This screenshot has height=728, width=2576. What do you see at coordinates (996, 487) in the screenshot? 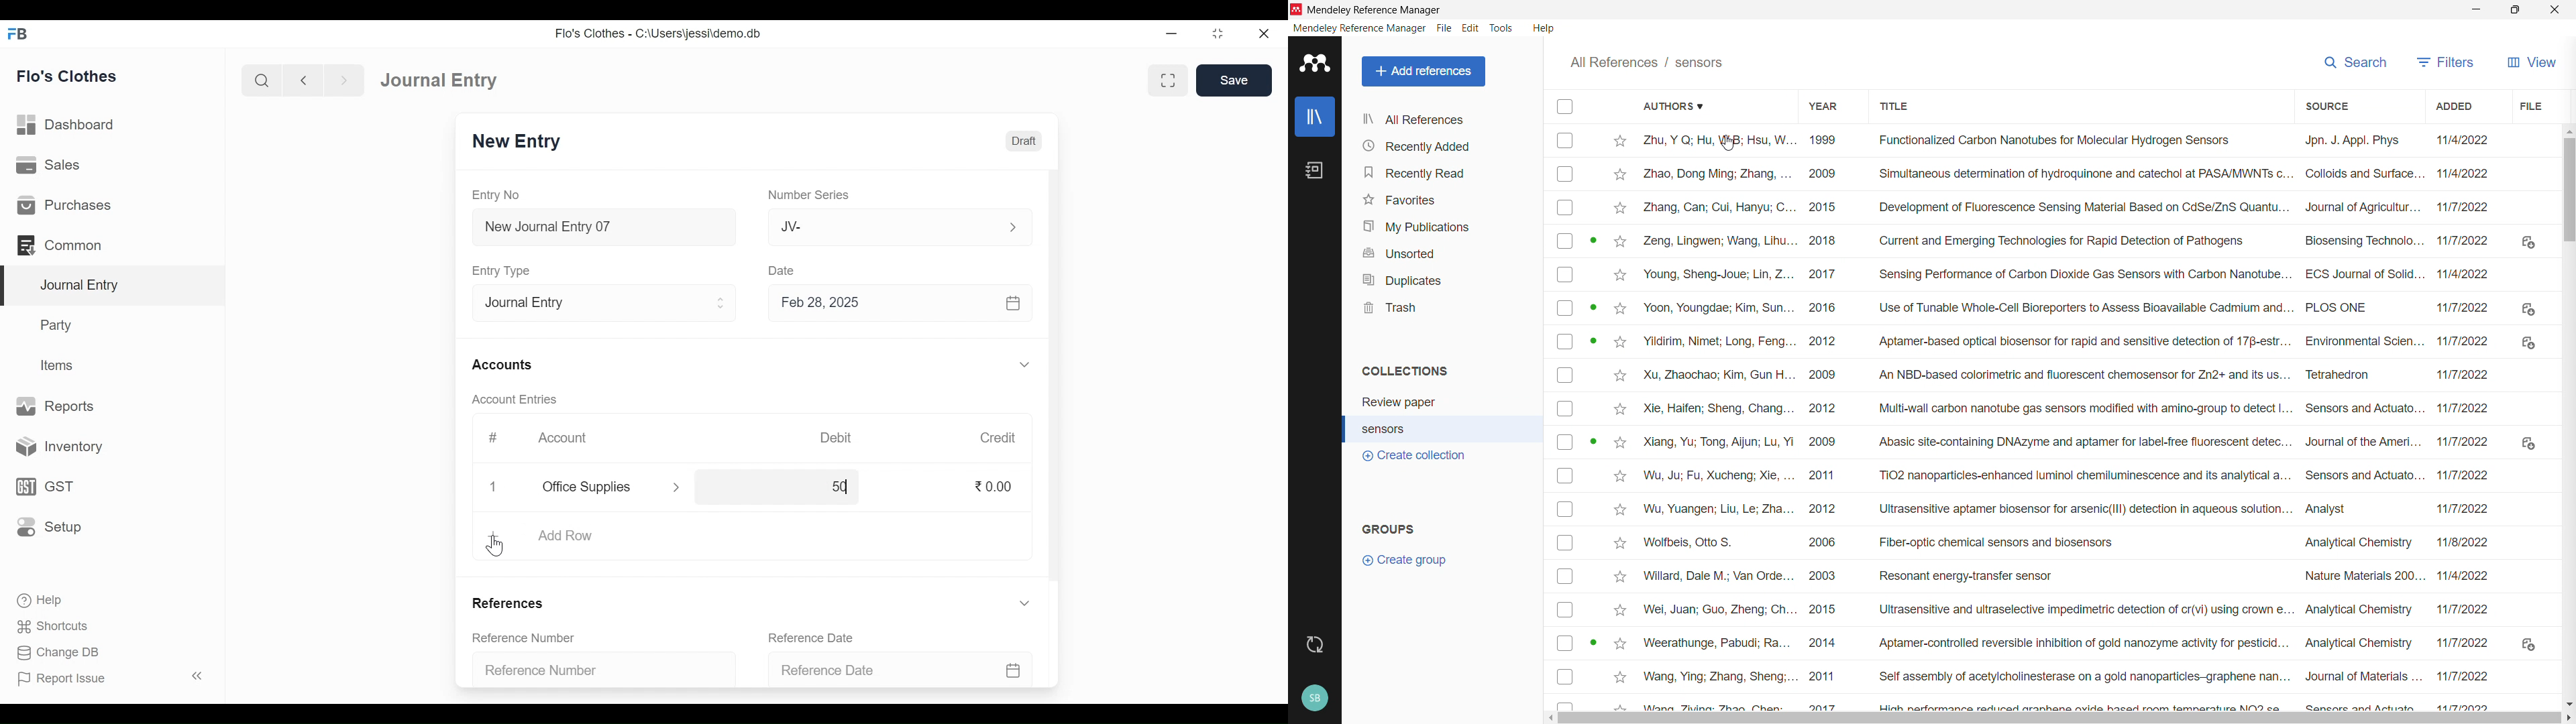
I see `0.00` at bounding box center [996, 487].